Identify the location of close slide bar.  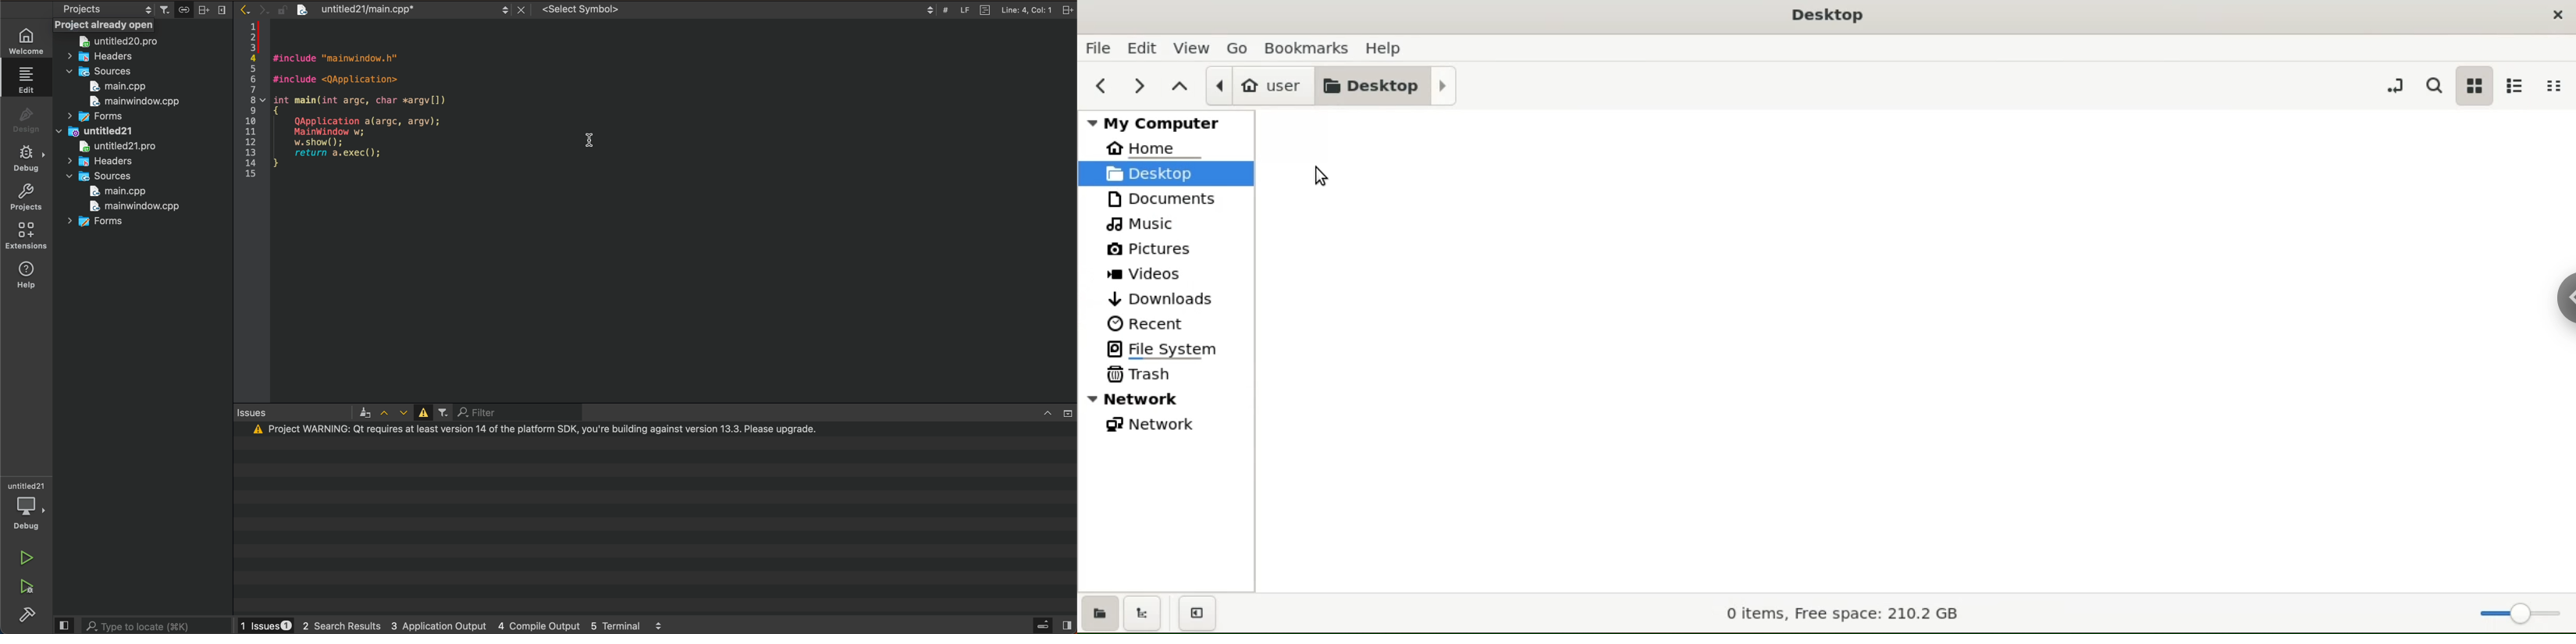
(1047, 625).